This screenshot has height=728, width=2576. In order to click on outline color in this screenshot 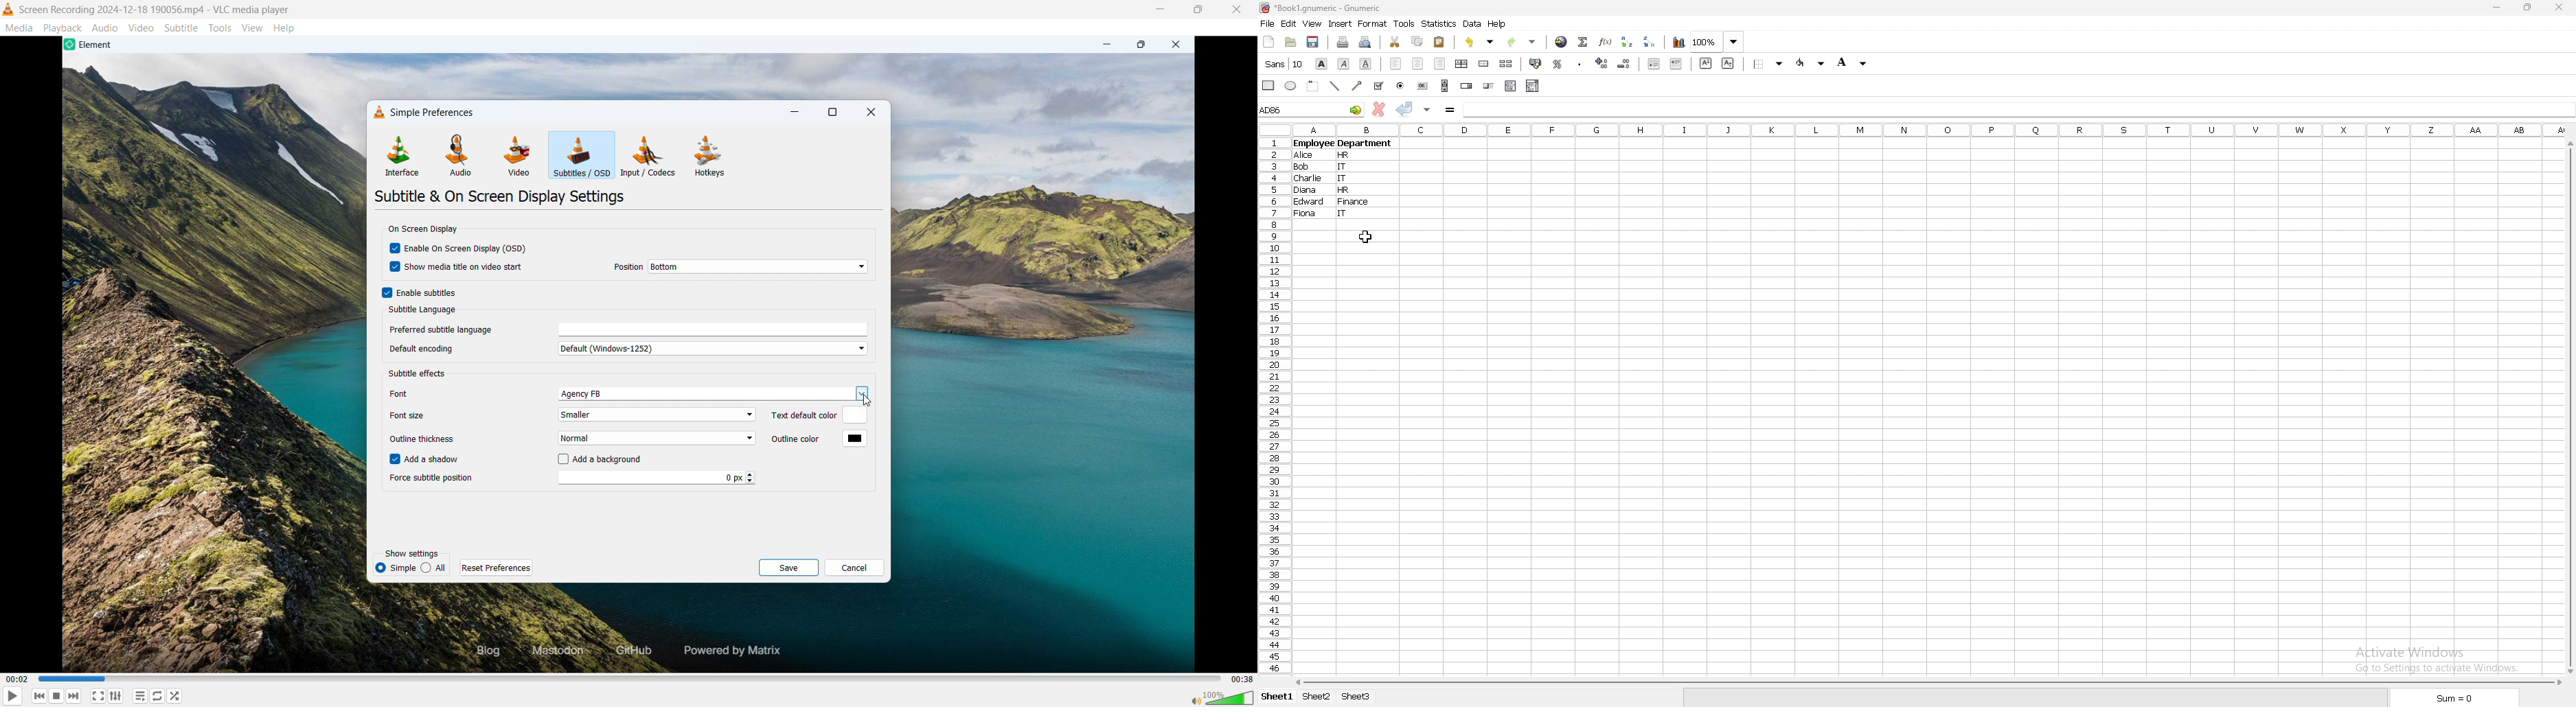, I will do `click(855, 439)`.